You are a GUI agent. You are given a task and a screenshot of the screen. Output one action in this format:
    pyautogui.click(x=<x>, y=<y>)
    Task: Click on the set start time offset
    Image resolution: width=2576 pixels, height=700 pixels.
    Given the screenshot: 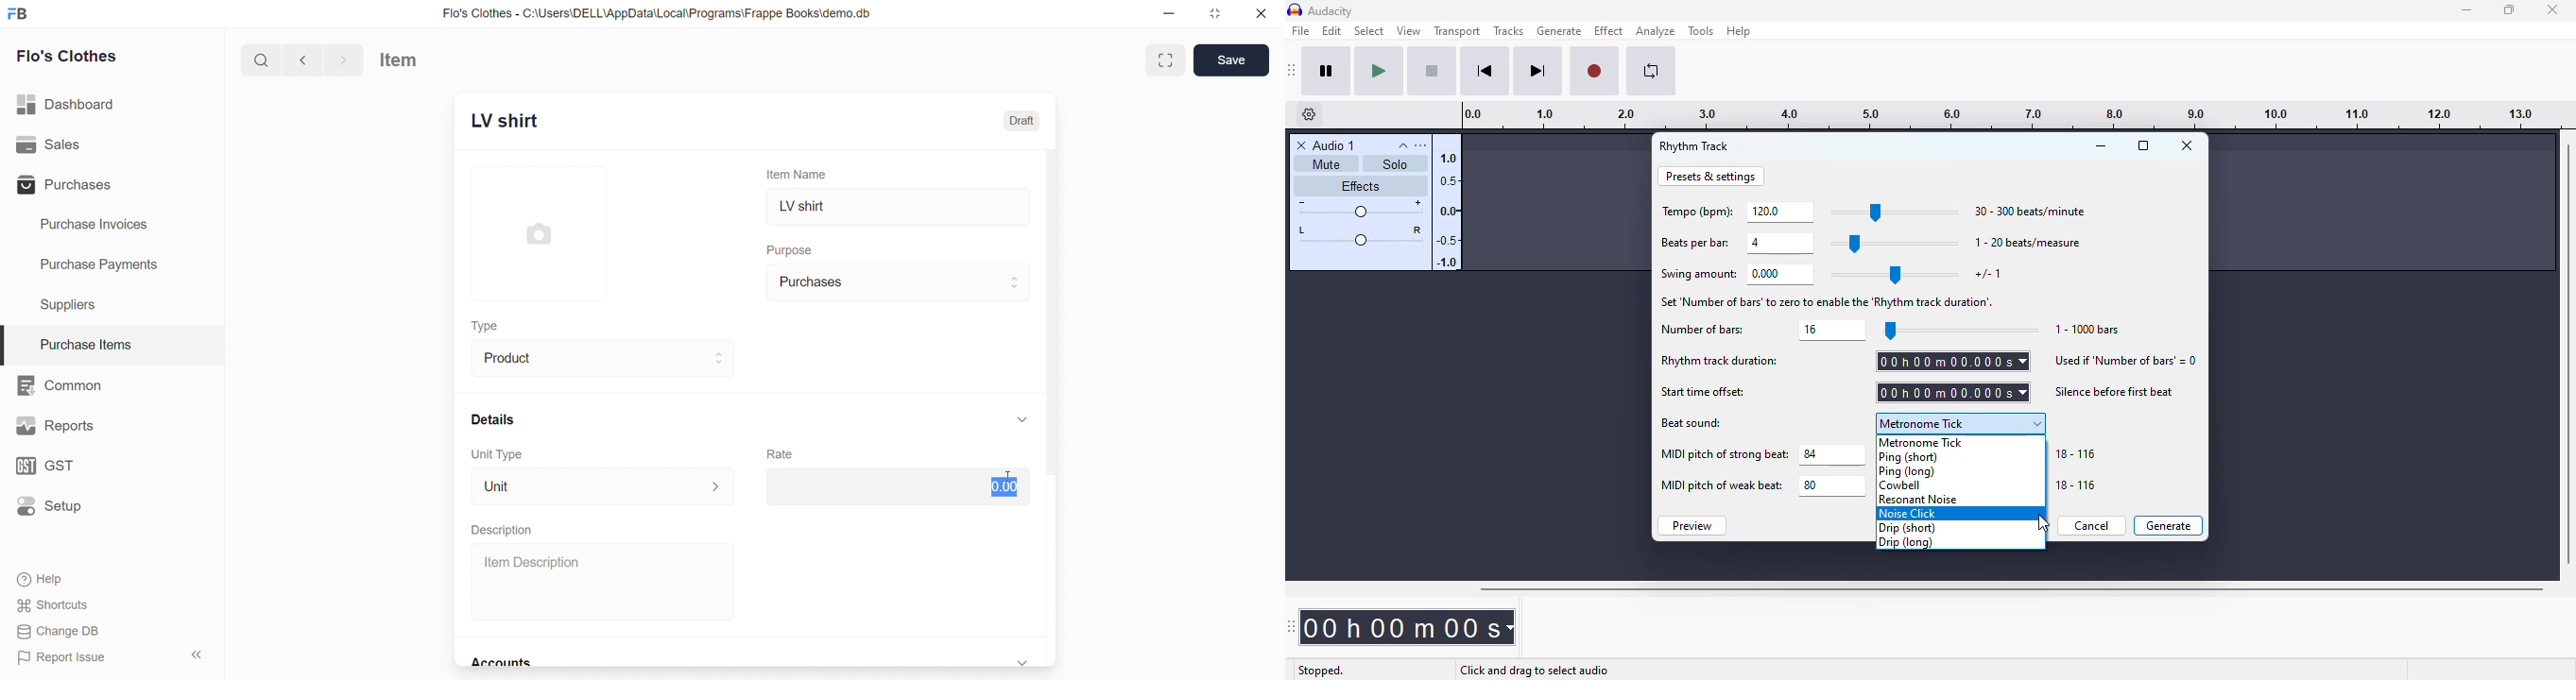 What is the action you would take?
    pyautogui.click(x=1952, y=392)
    